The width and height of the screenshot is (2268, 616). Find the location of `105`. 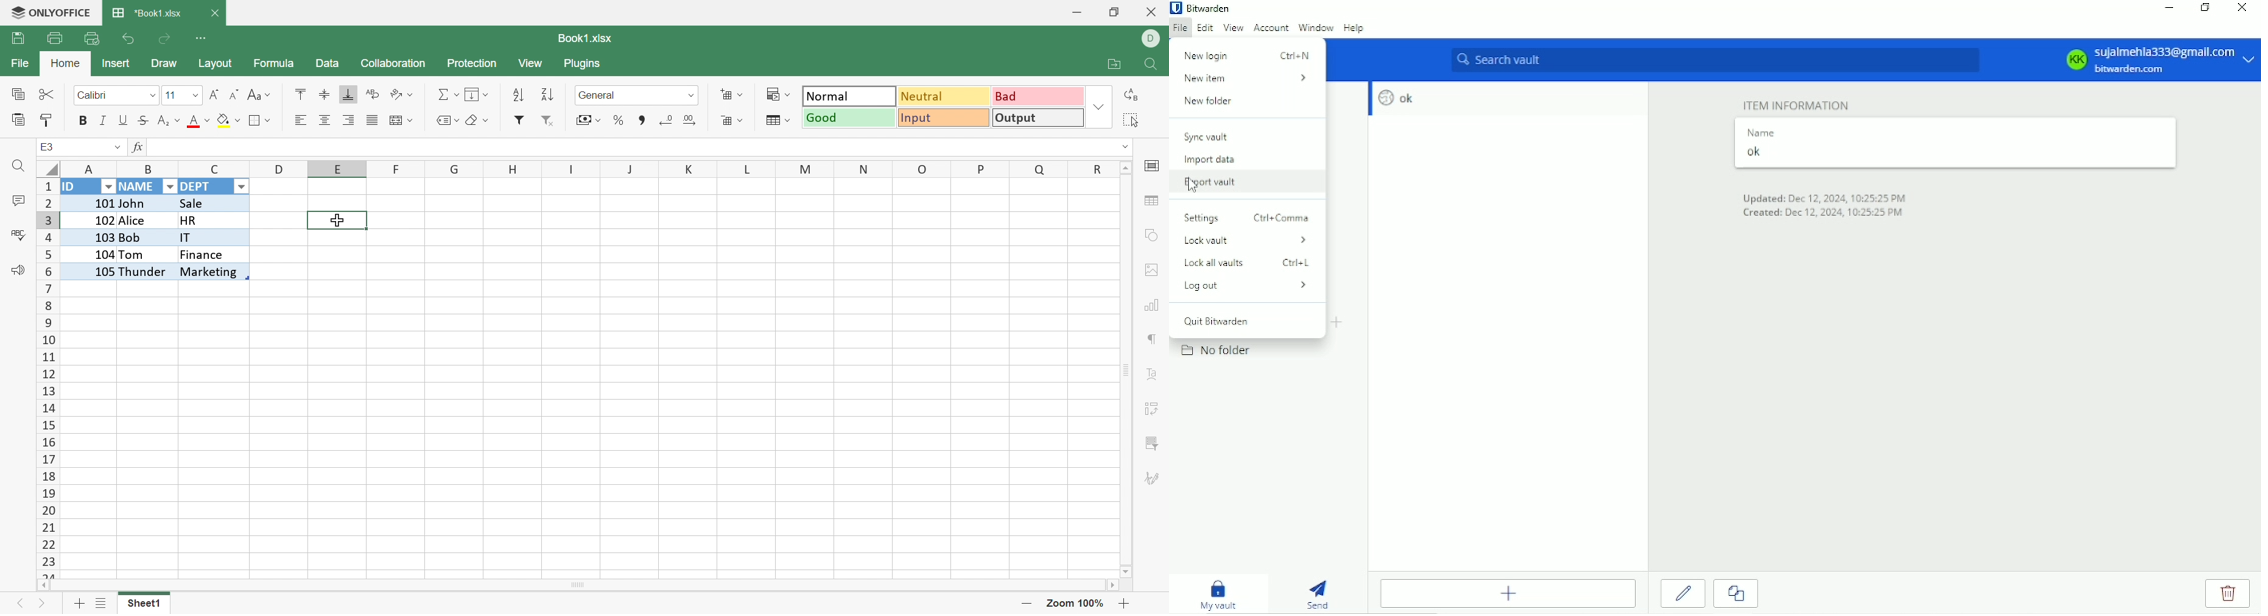

105 is located at coordinates (91, 270).